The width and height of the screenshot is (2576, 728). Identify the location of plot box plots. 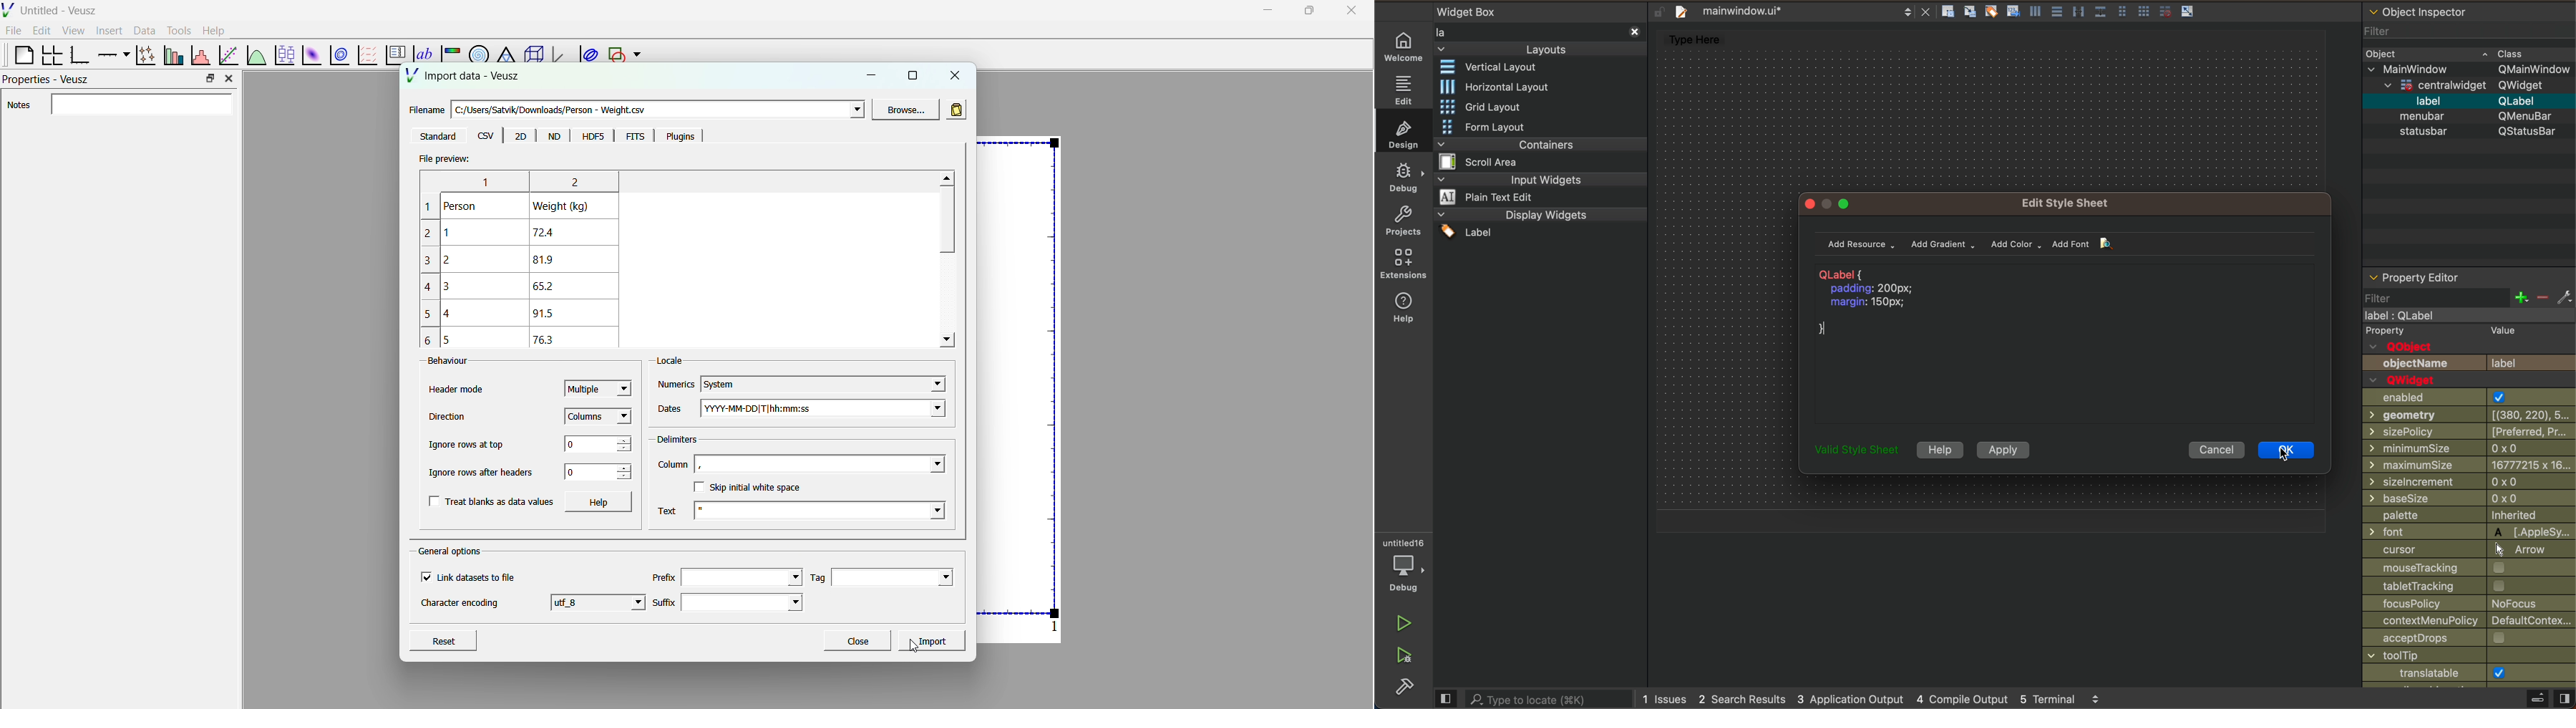
(283, 55).